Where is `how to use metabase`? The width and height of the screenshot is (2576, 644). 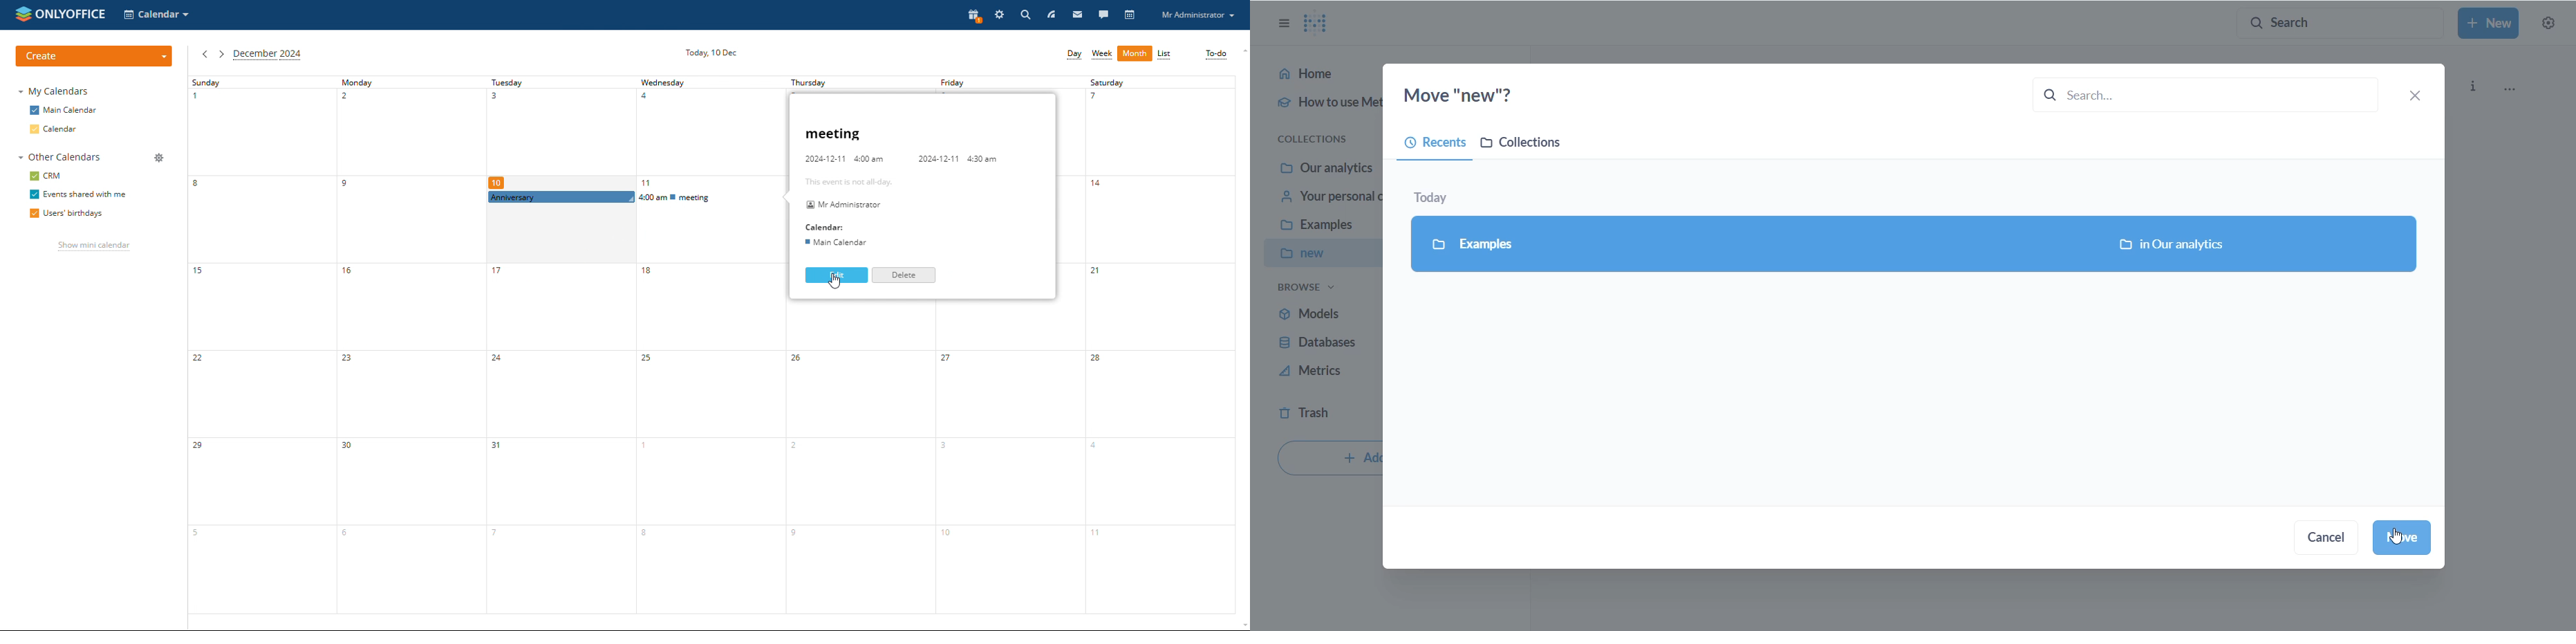 how to use metabase is located at coordinates (1319, 107).